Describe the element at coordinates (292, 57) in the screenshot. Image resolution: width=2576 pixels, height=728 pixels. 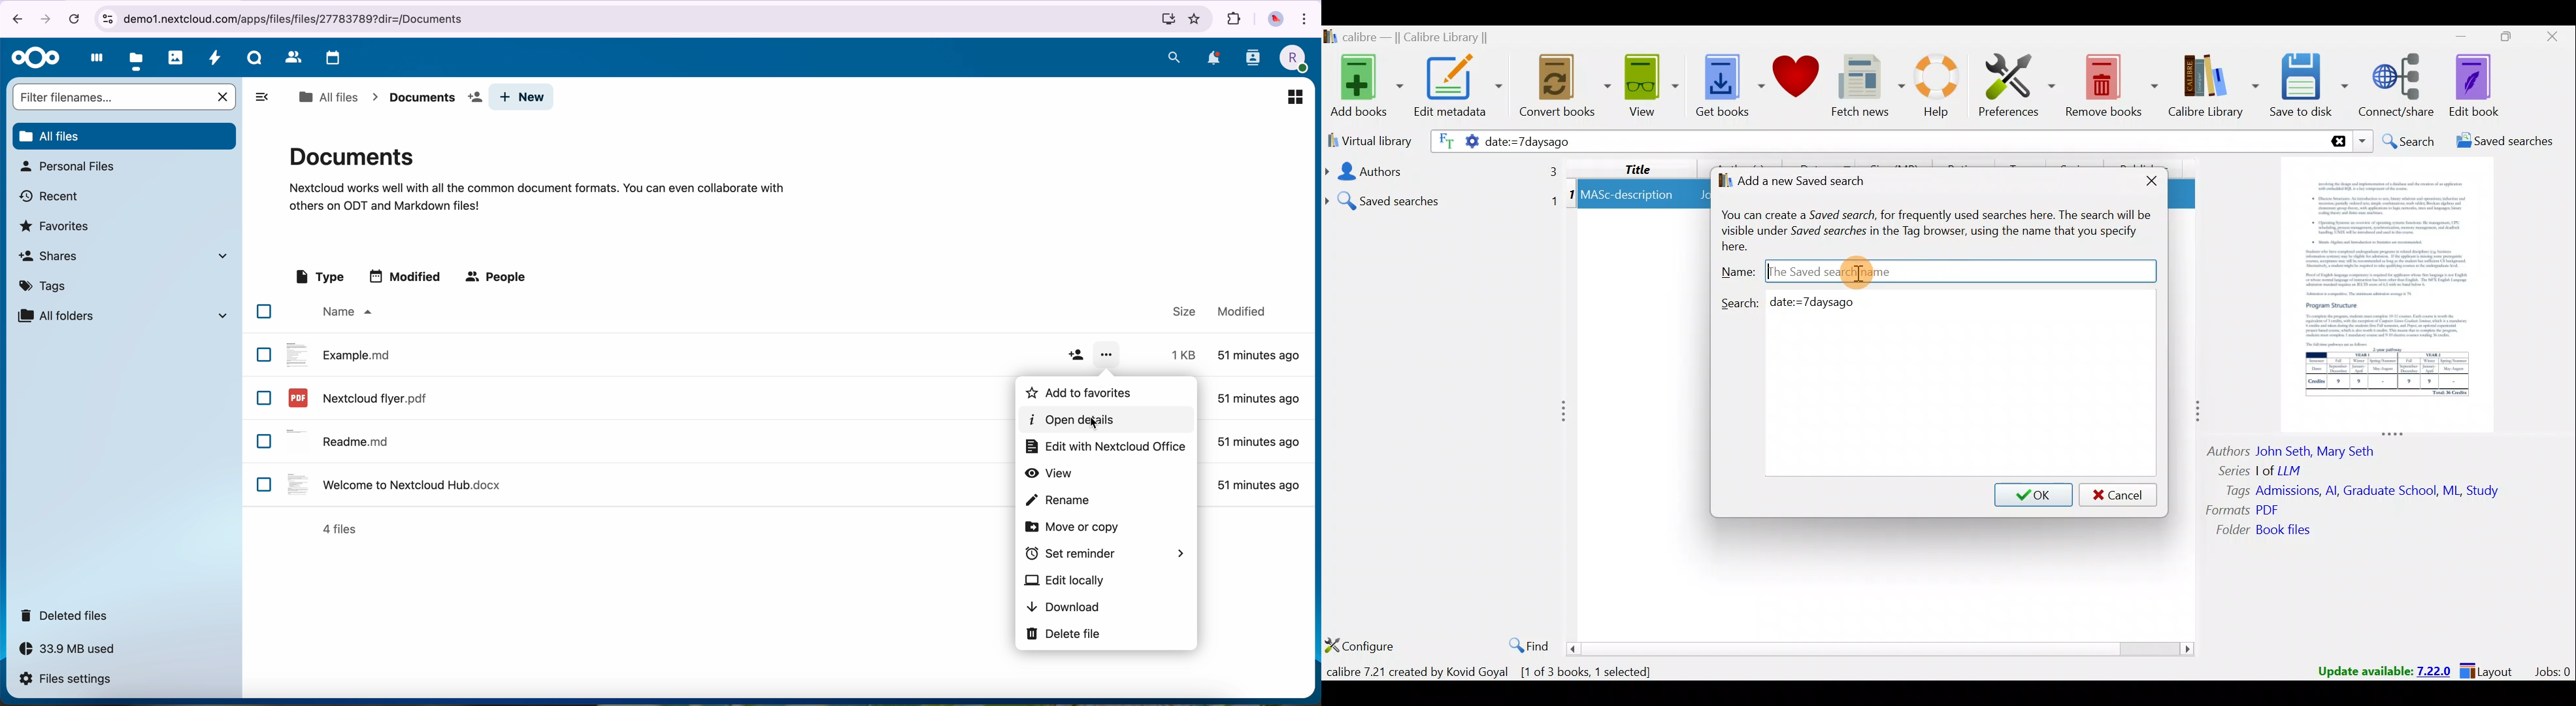
I see `contacts` at that location.